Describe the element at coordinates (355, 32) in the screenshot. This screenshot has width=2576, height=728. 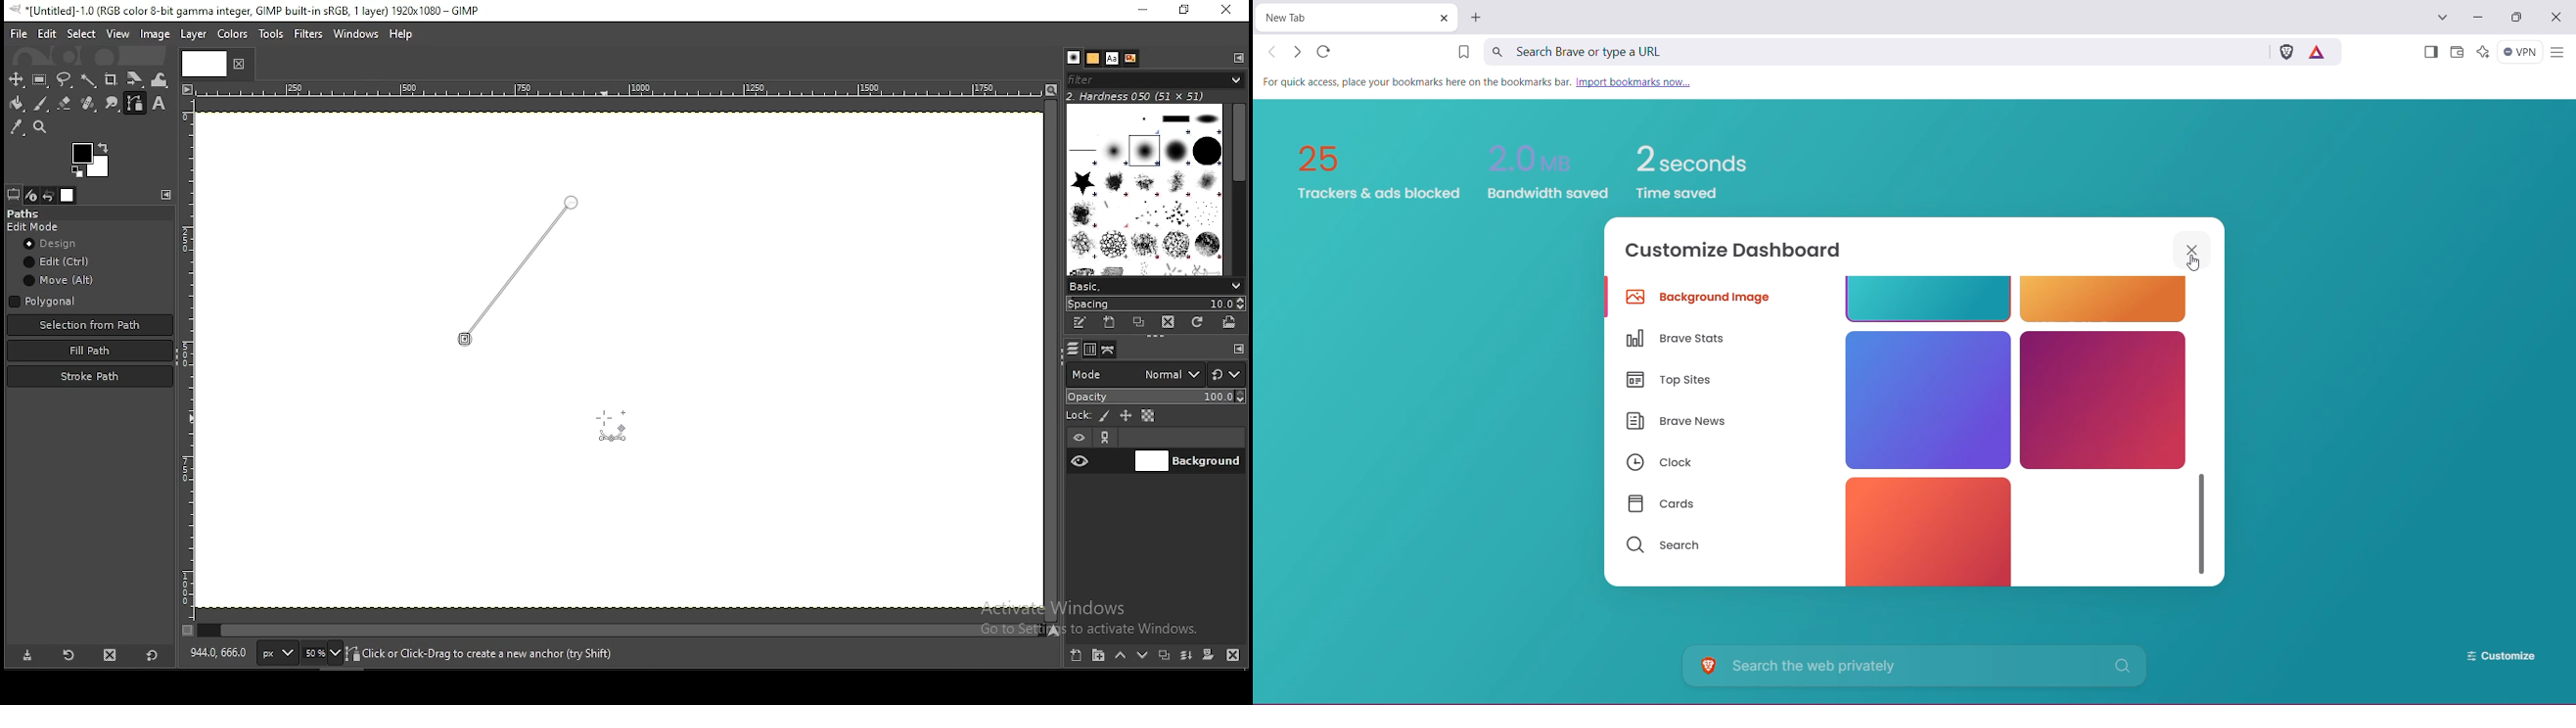
I see `windows` at that location.